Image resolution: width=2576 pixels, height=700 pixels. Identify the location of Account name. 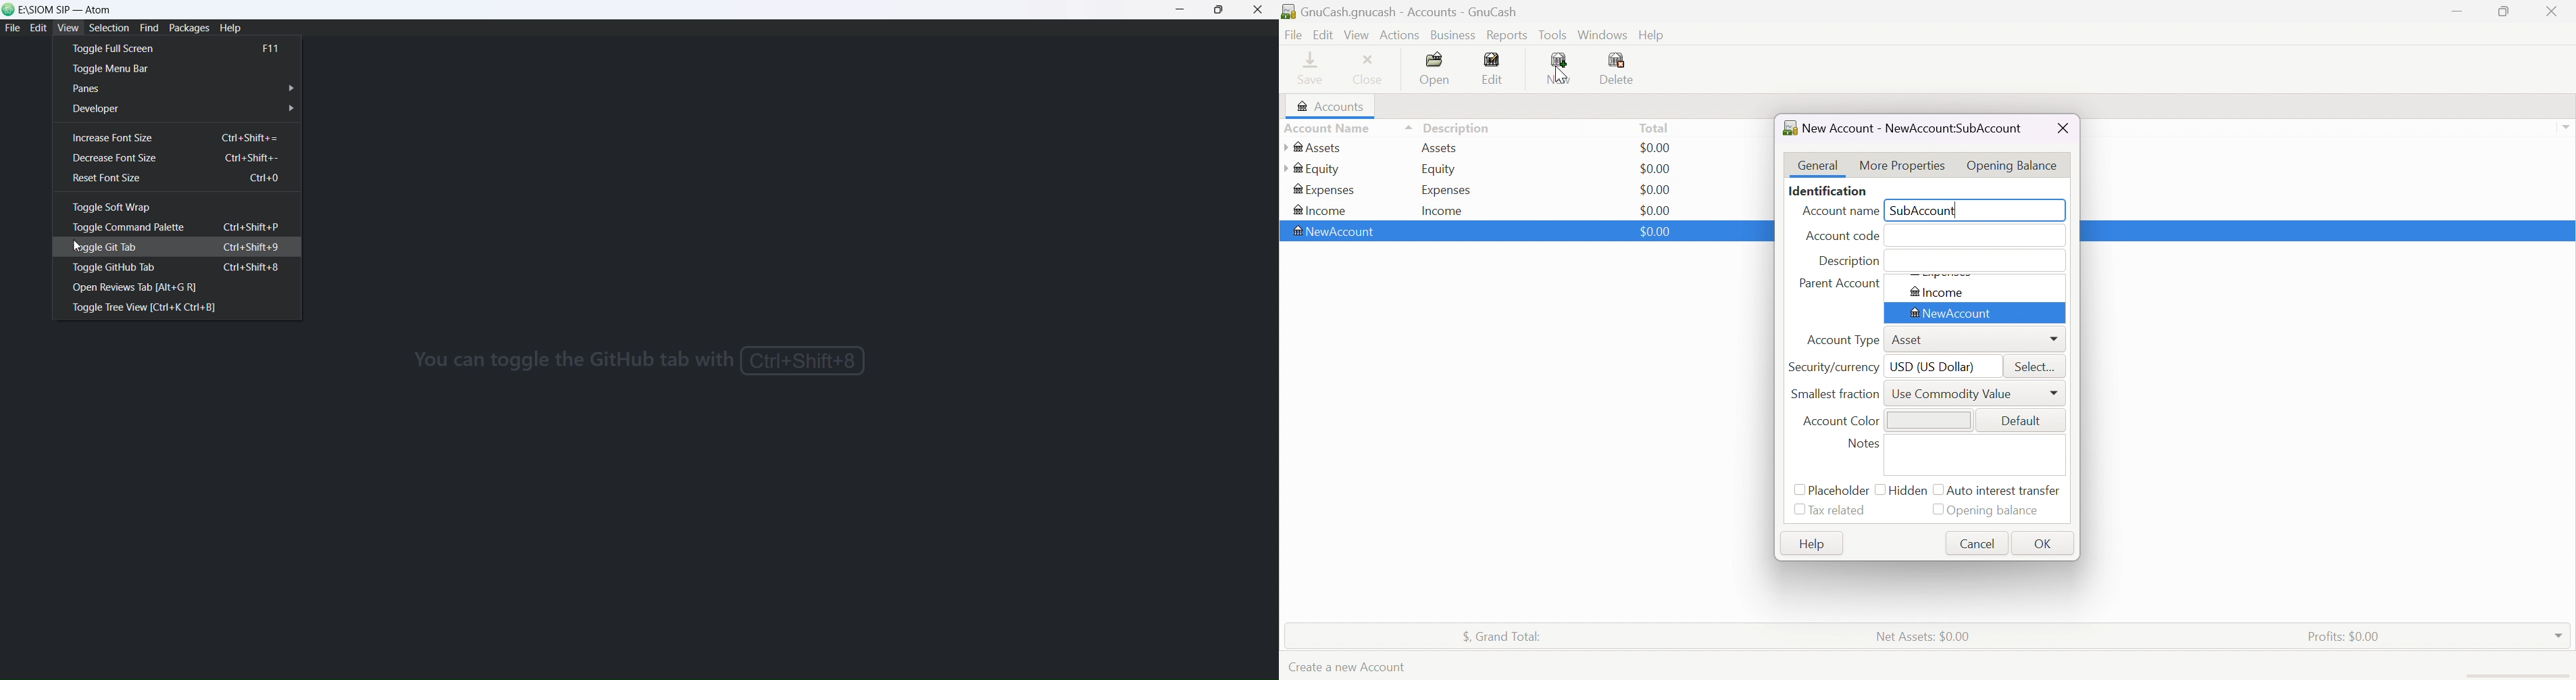
(1346, 128).